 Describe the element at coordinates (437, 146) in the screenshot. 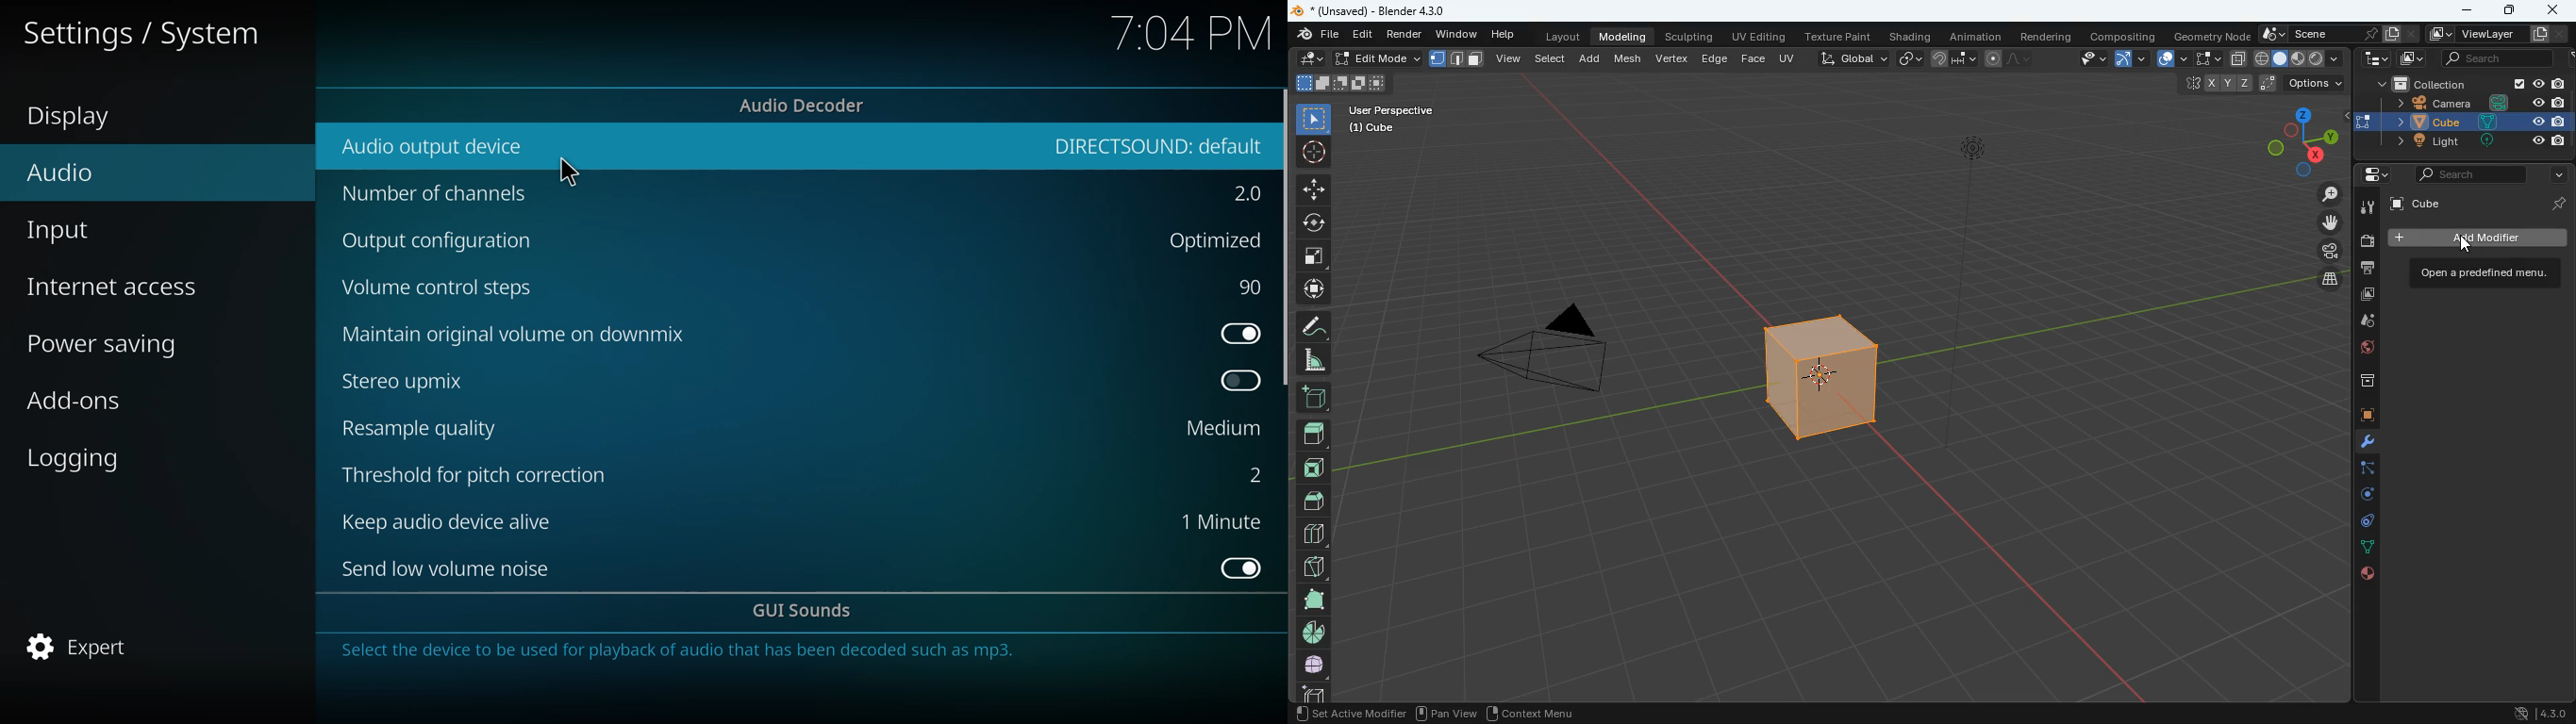

I see `audio output device` at that location.